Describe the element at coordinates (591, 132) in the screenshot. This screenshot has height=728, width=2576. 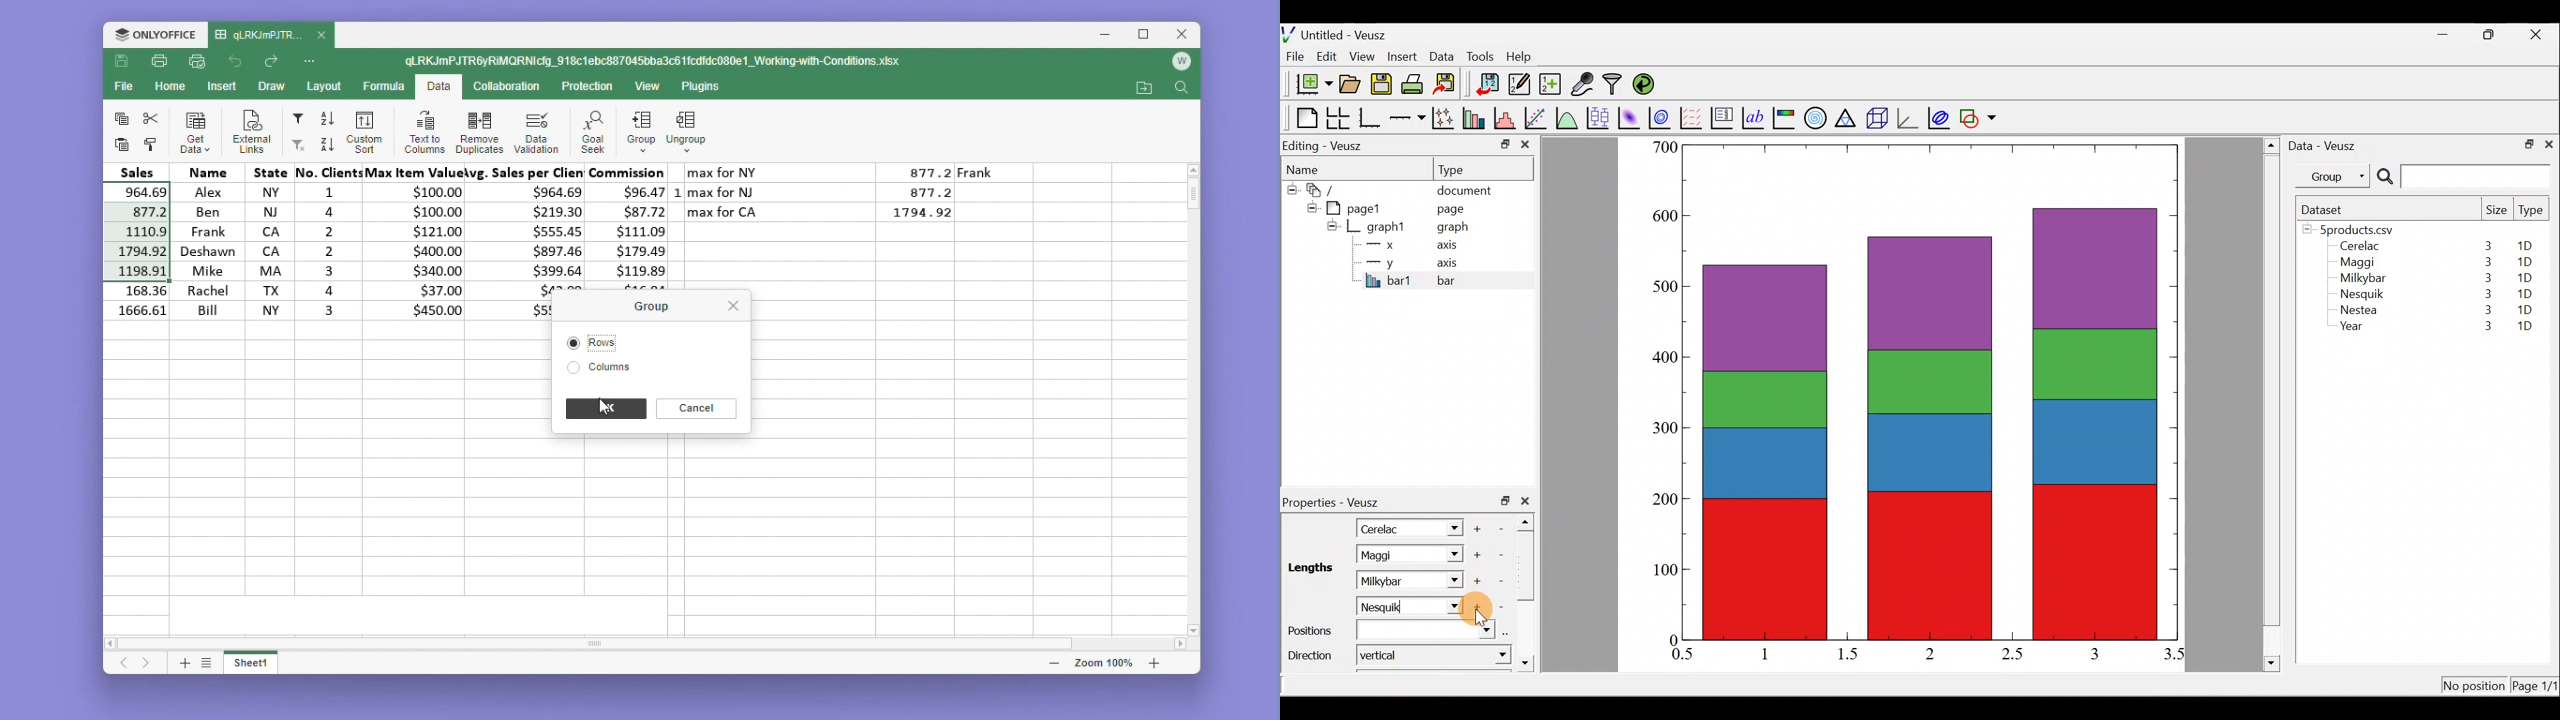
I see `Goal seek` at that location.